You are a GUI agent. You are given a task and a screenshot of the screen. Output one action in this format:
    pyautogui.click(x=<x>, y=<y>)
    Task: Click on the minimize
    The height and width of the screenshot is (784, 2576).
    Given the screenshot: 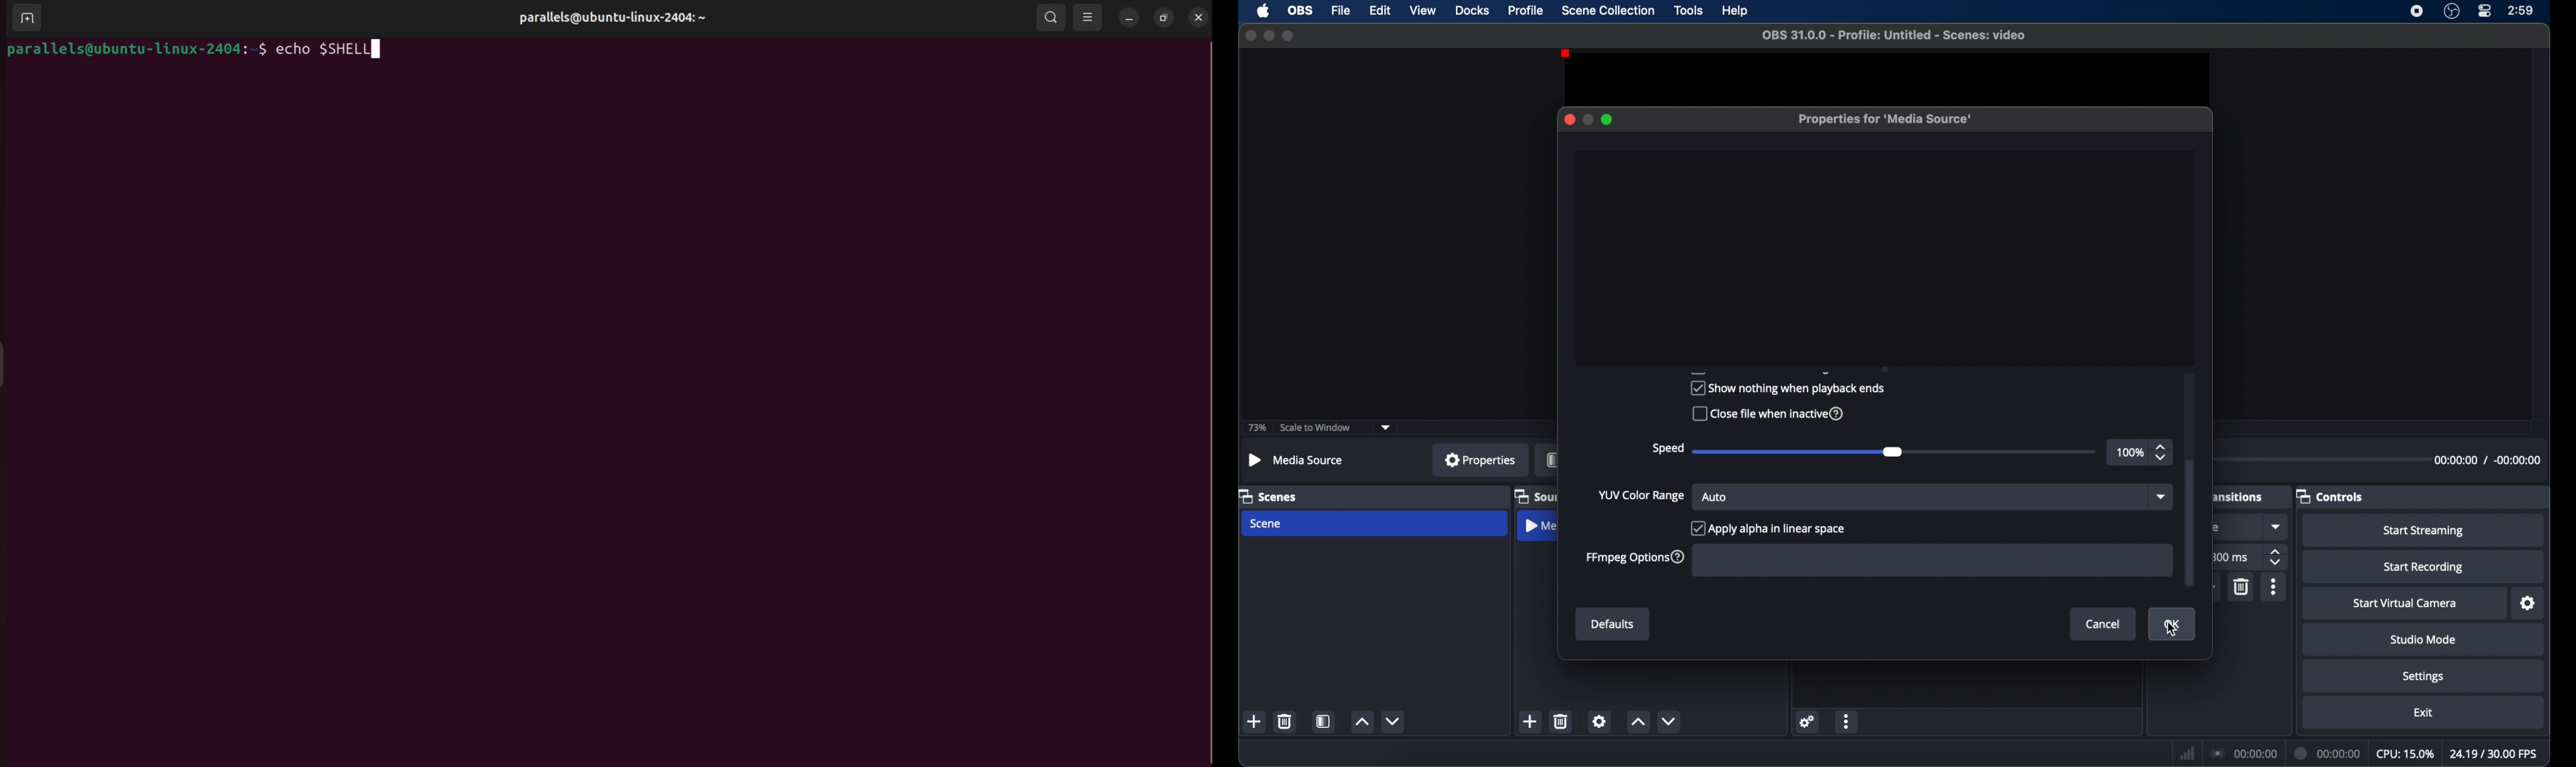 What is the action you would take?
    pyautogui.click(x=1268, y=36)
    